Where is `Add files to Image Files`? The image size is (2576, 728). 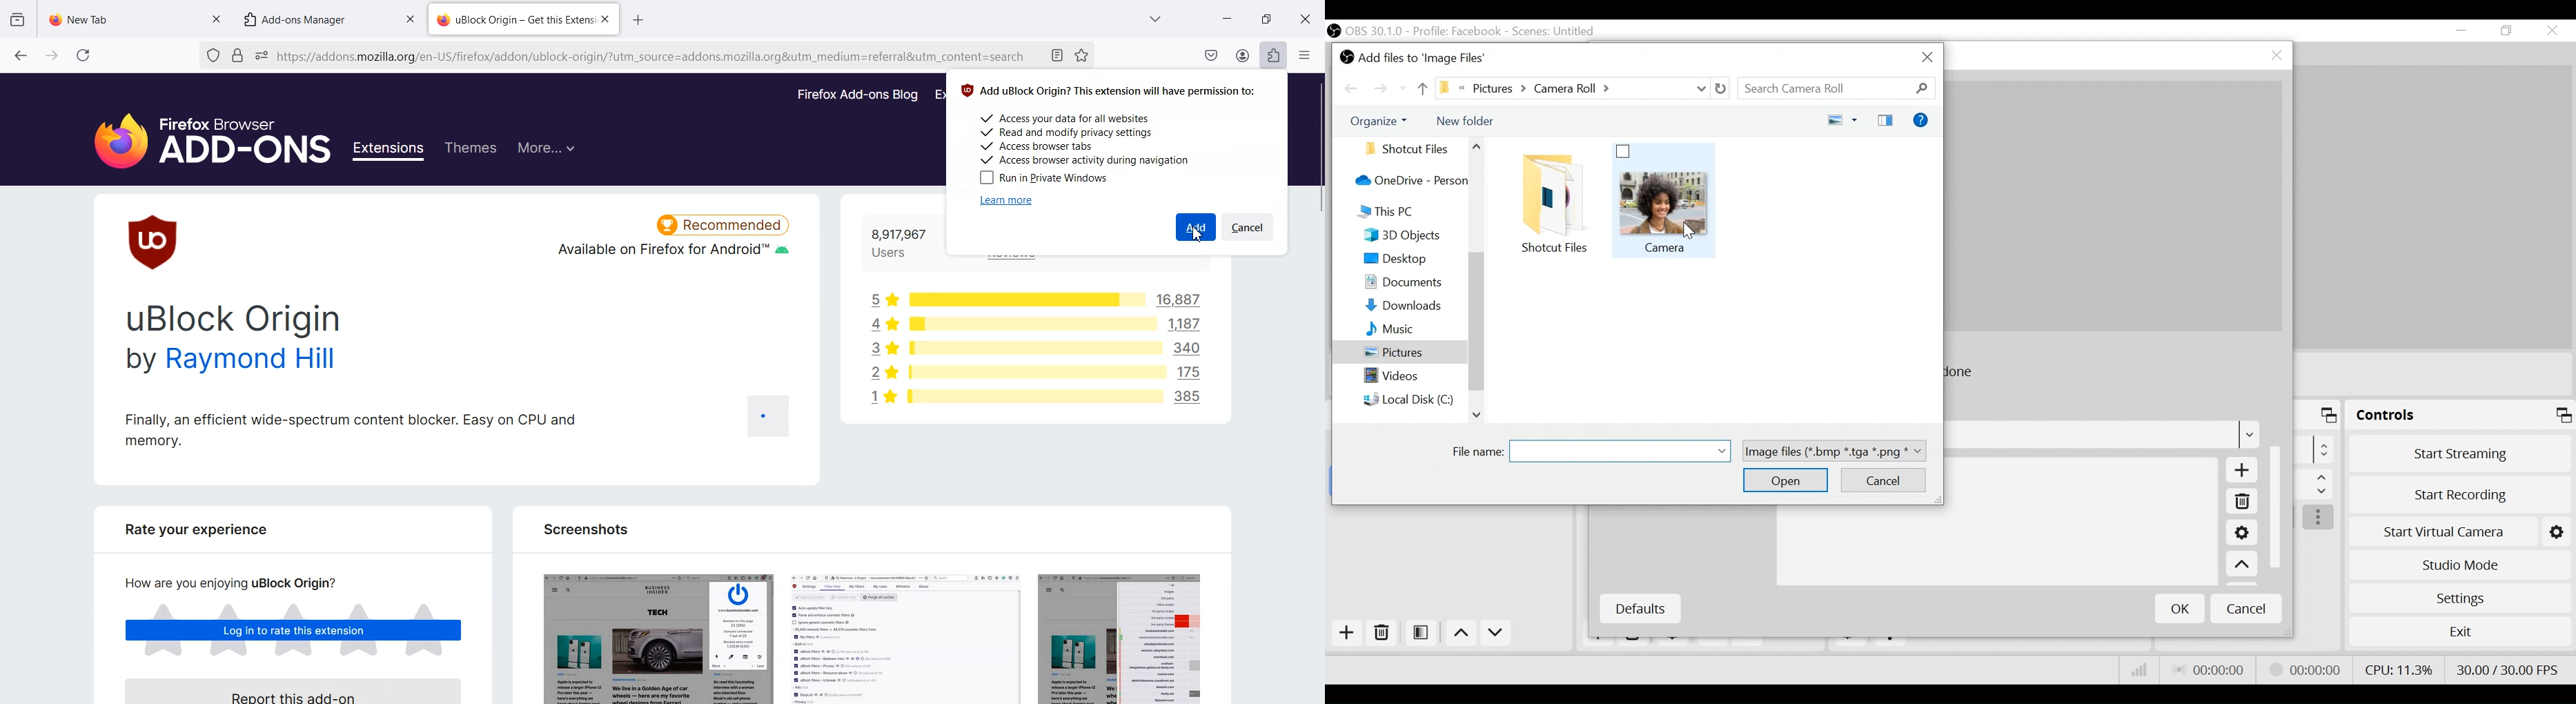 Add files to Image Files is located at coordinates (1416, 58).